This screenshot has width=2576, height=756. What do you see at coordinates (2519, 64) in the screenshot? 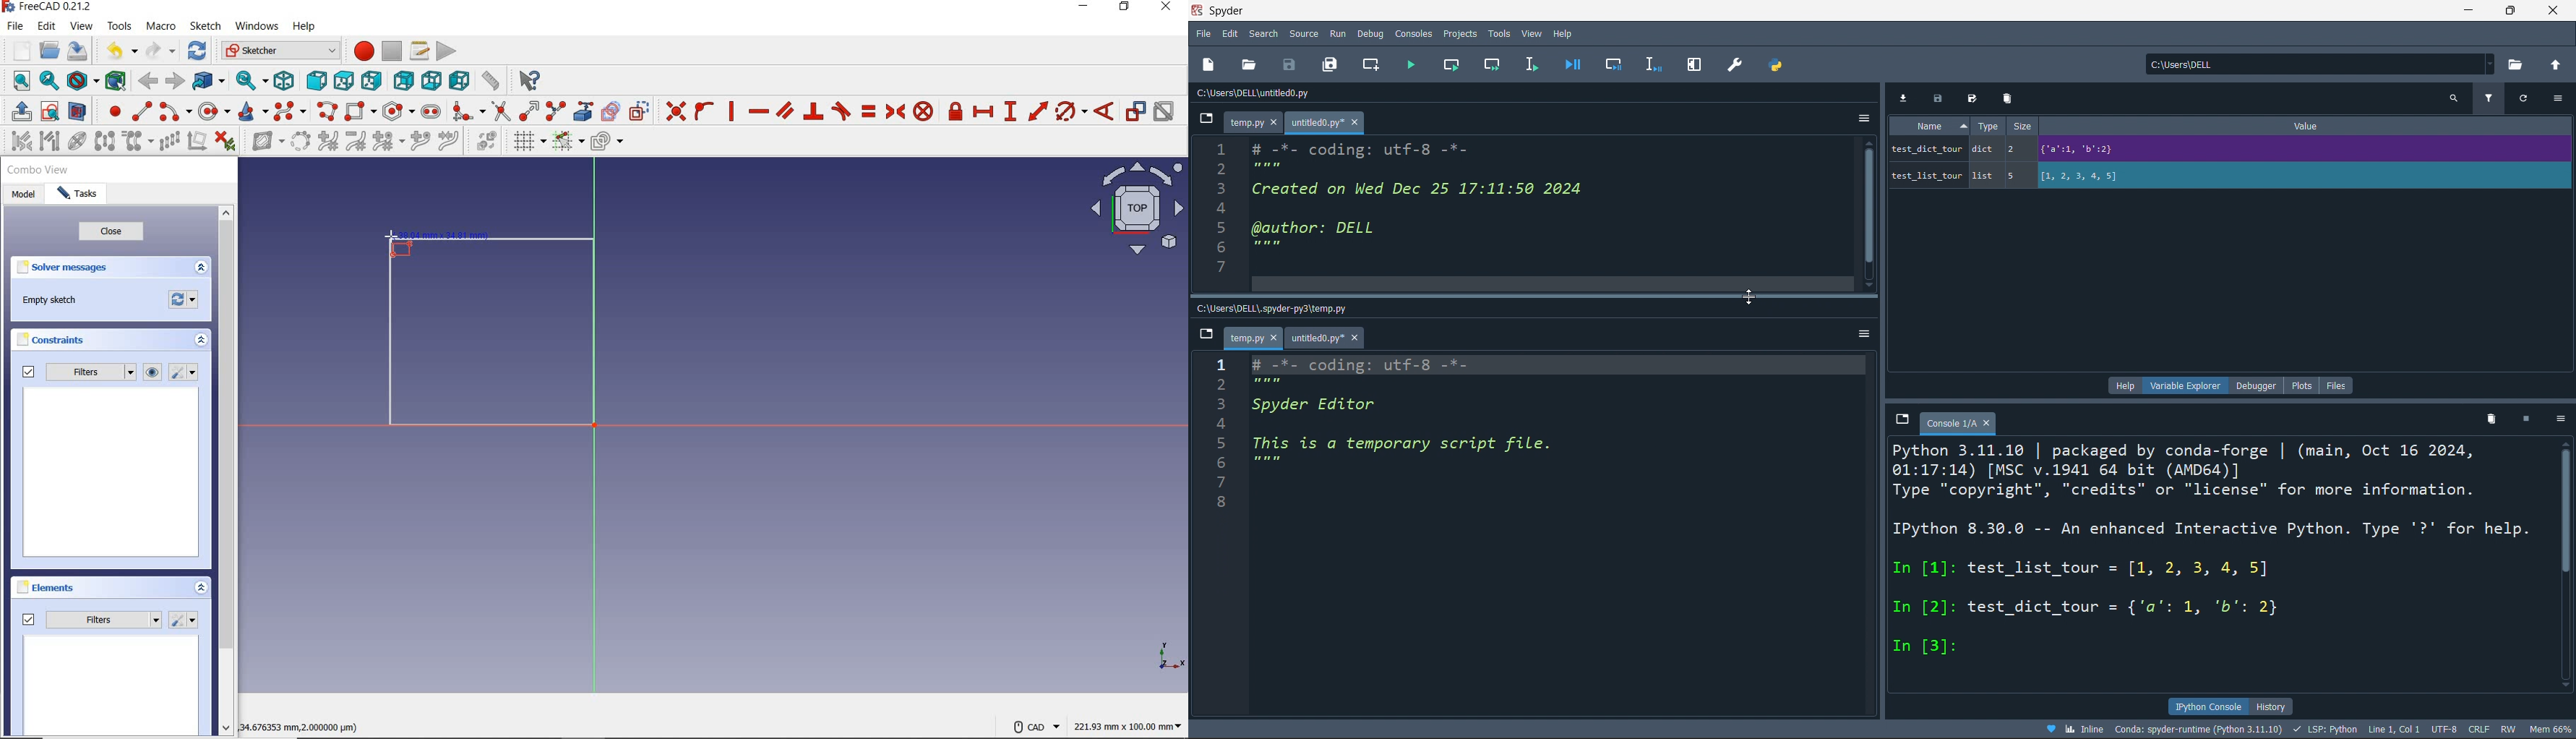
I see `open directory` at bounding box center [2519, 64].